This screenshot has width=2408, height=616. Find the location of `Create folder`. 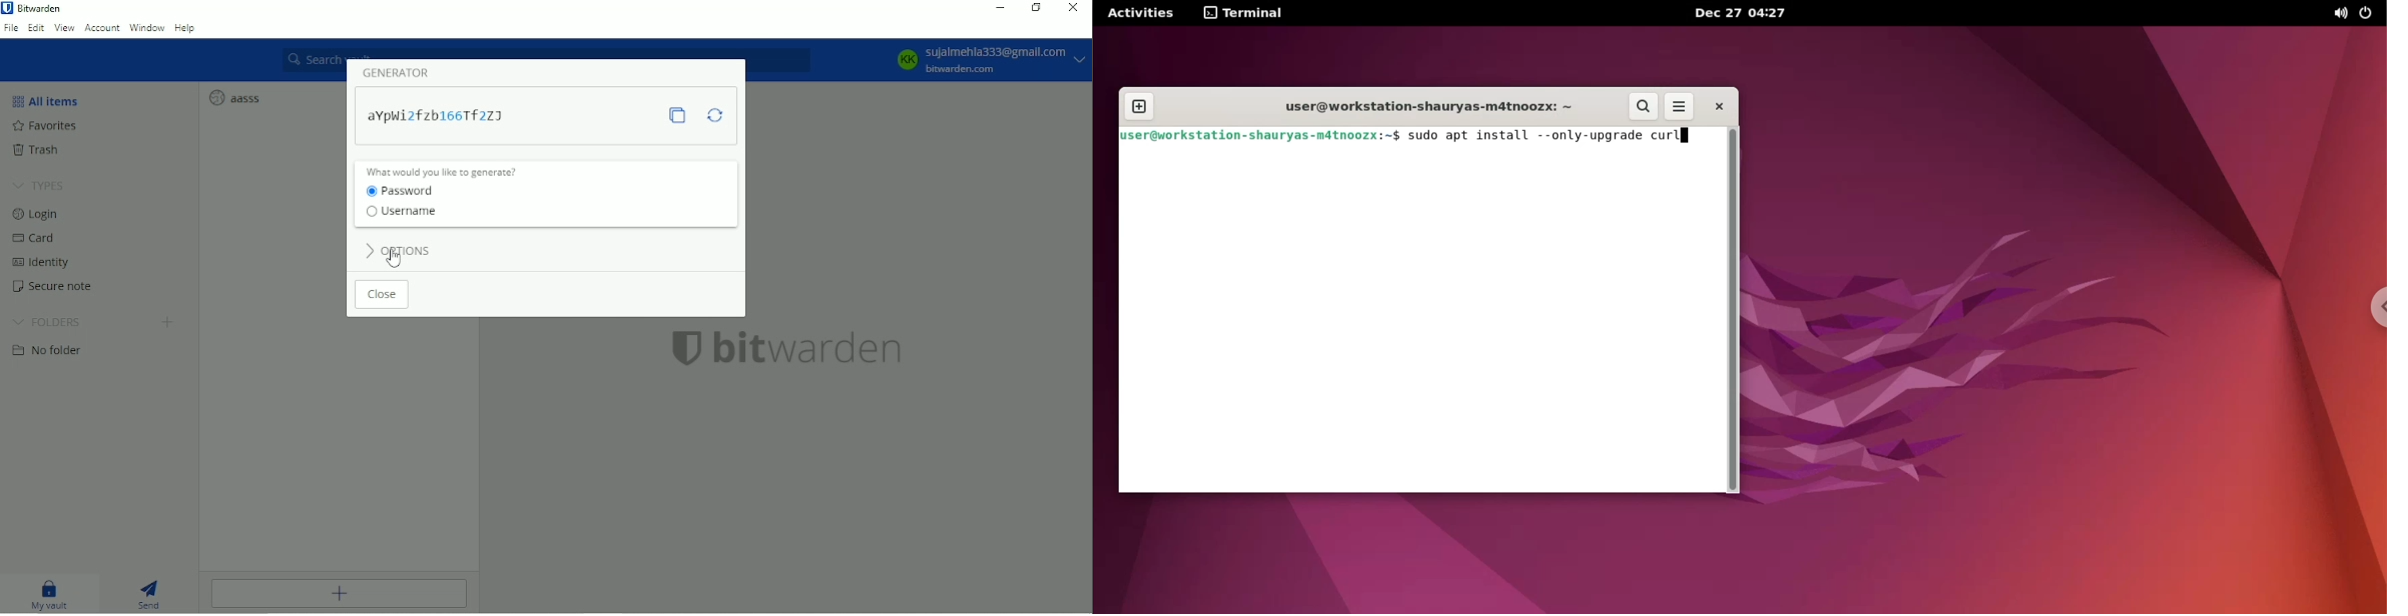

Create folder is located at coordinates (167, 324).